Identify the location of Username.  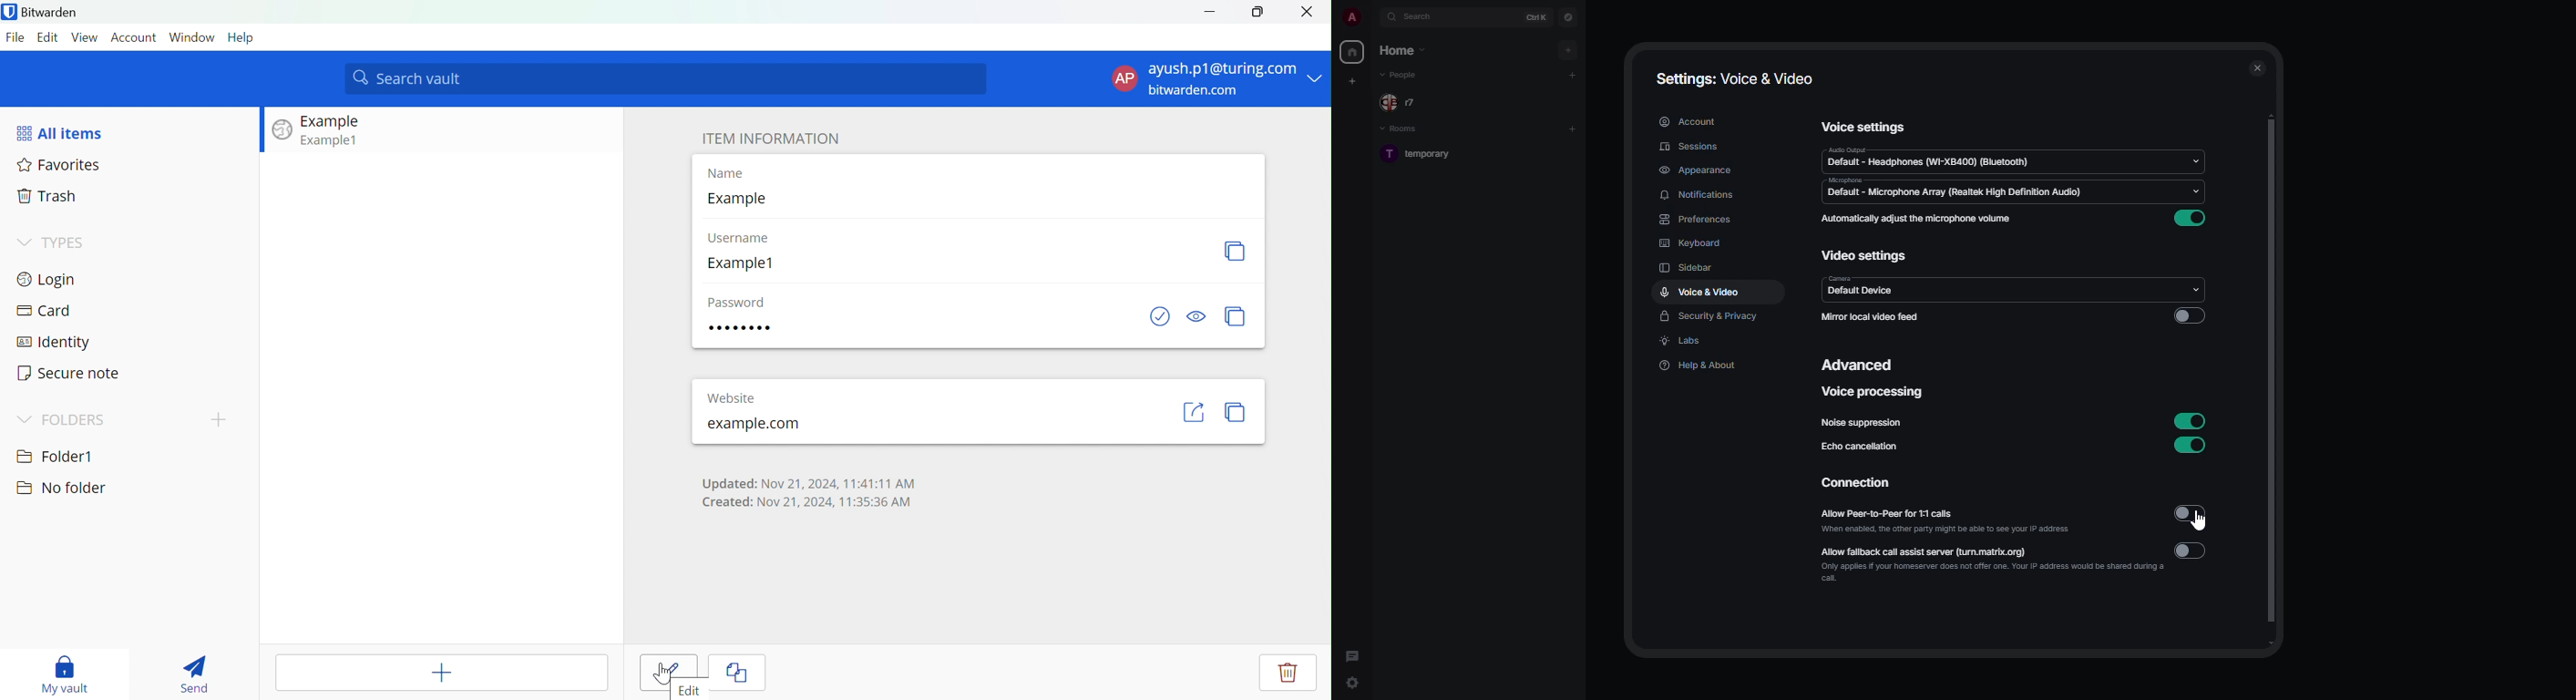
(741, 239).